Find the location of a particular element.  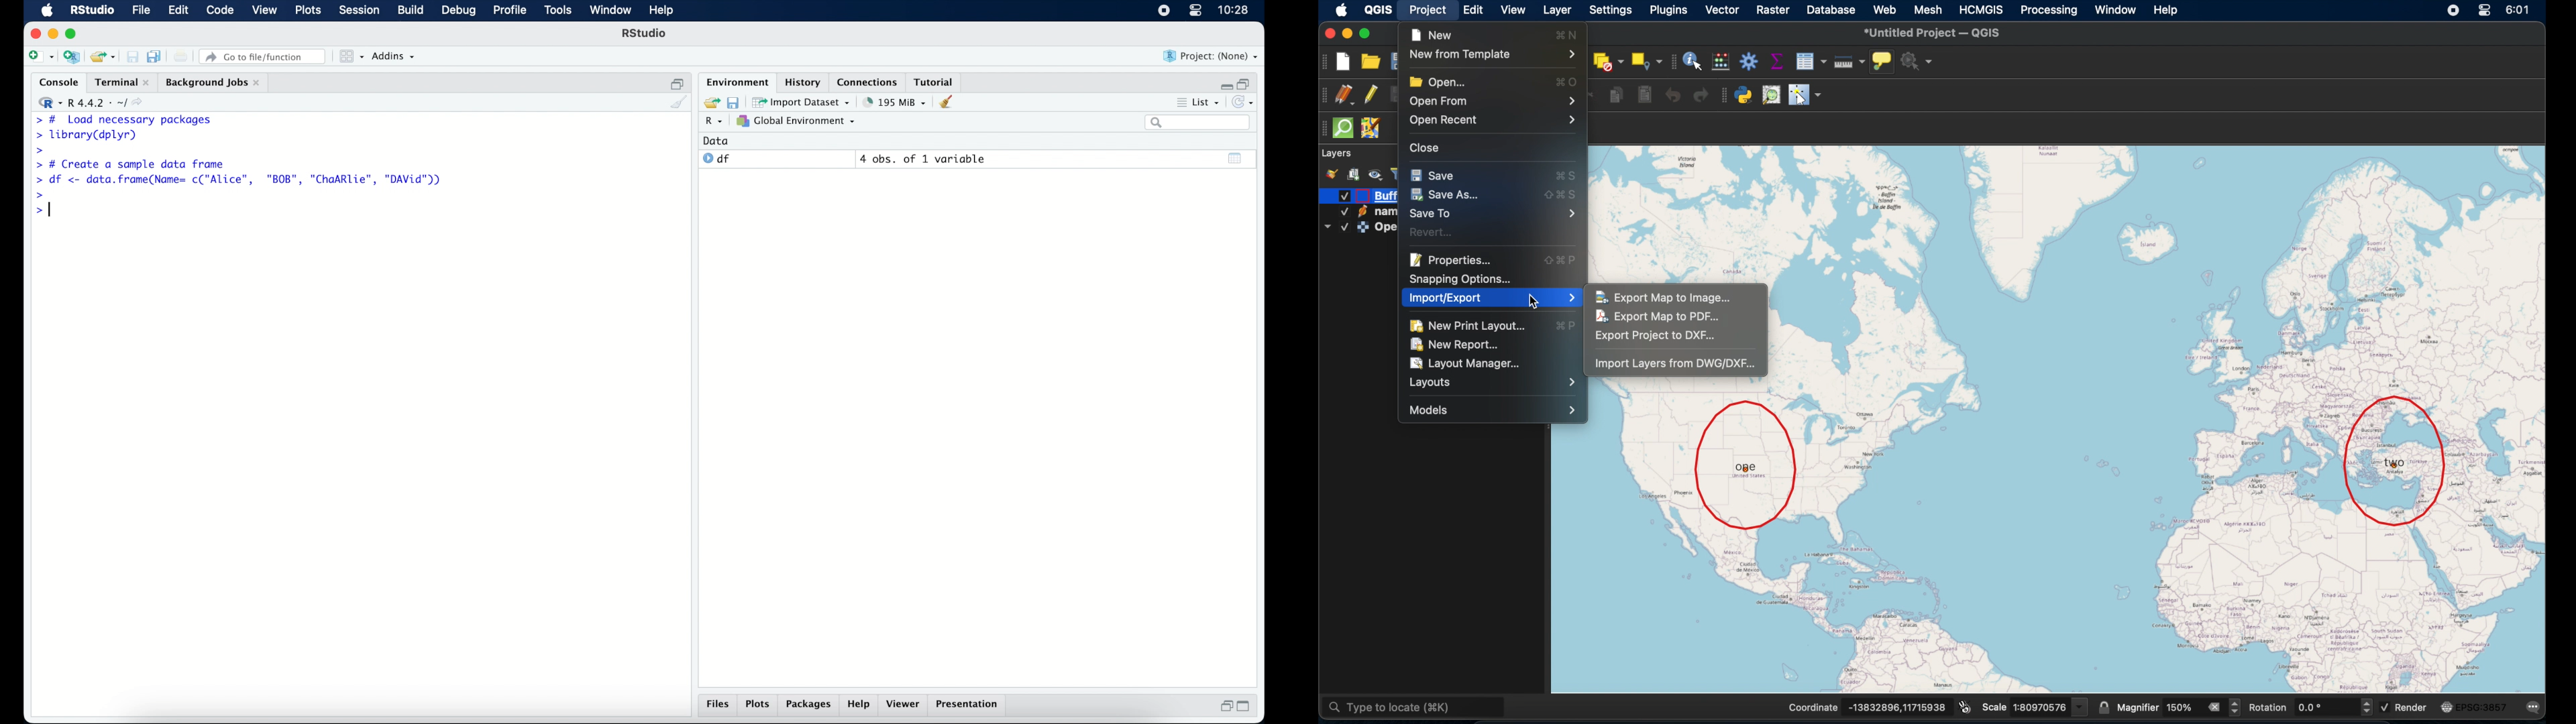

command N is located at coordinates (1568, 34).